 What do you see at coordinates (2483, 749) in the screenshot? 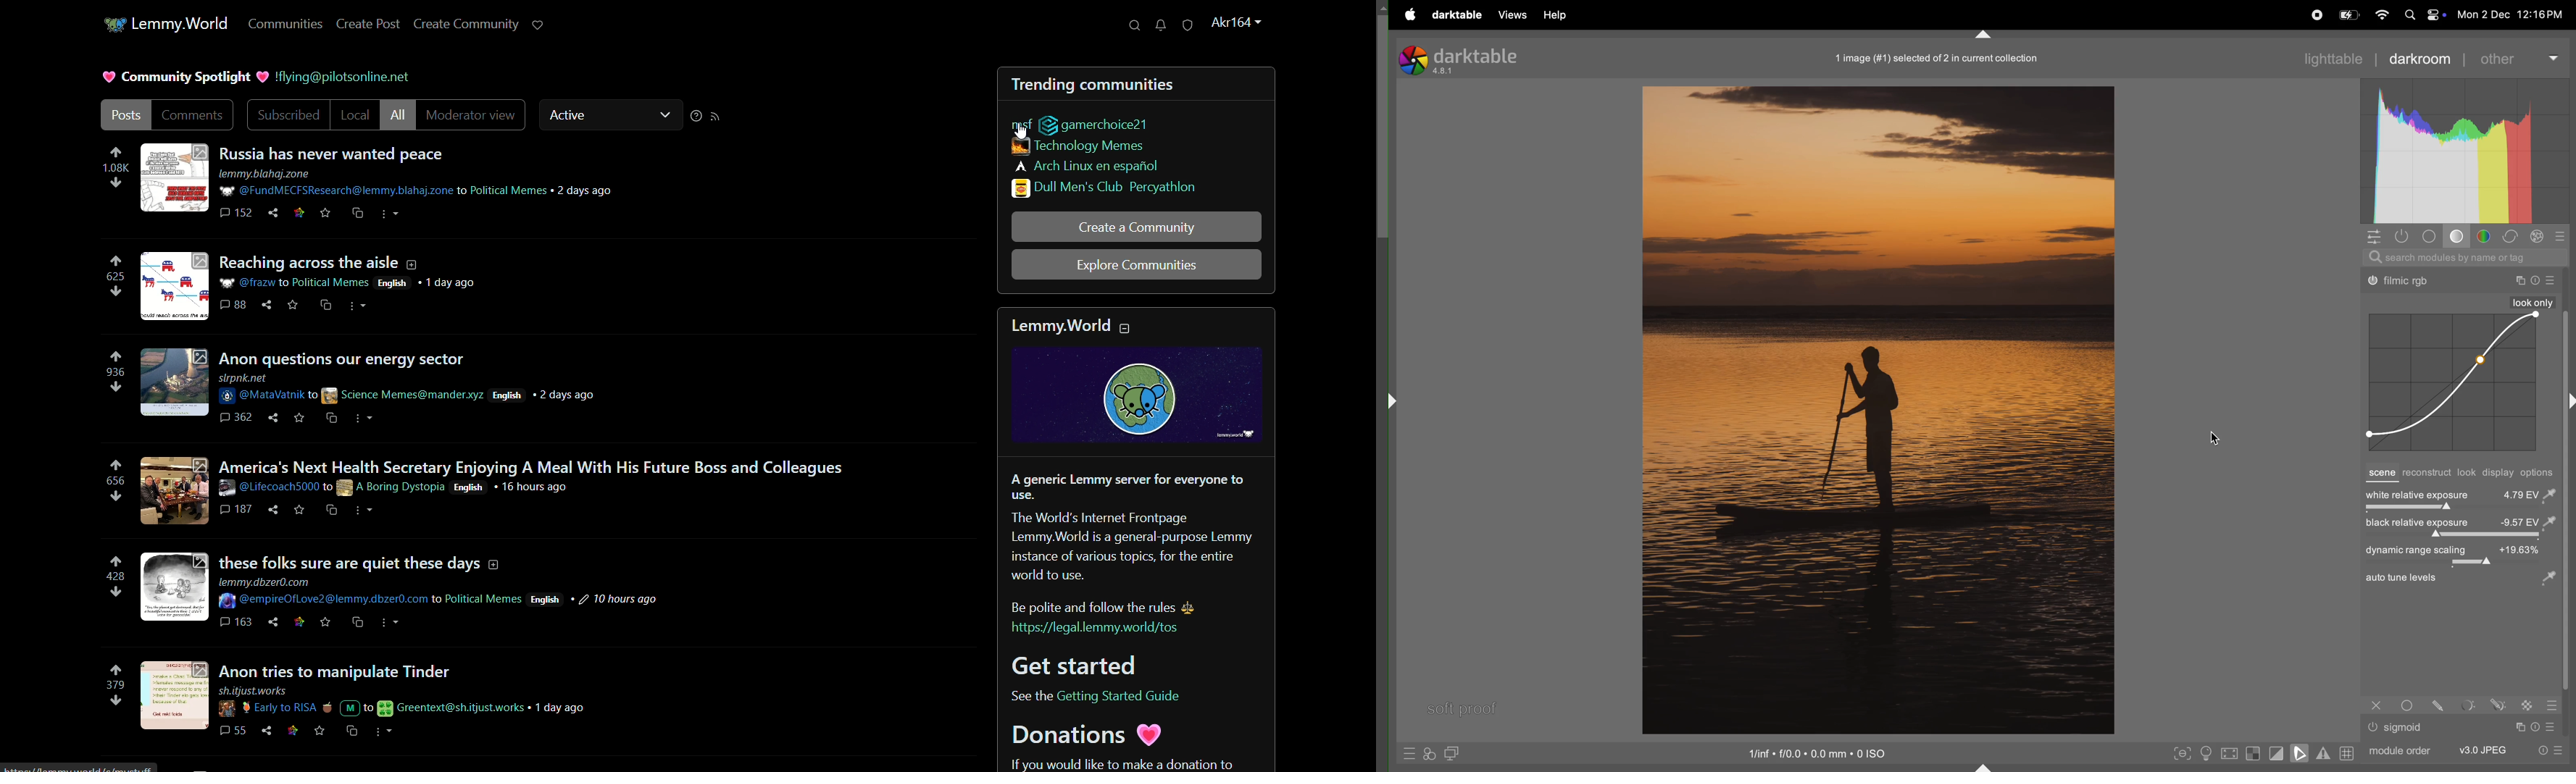
I see `v3 jpeg` at bounding box center [2483, 749].